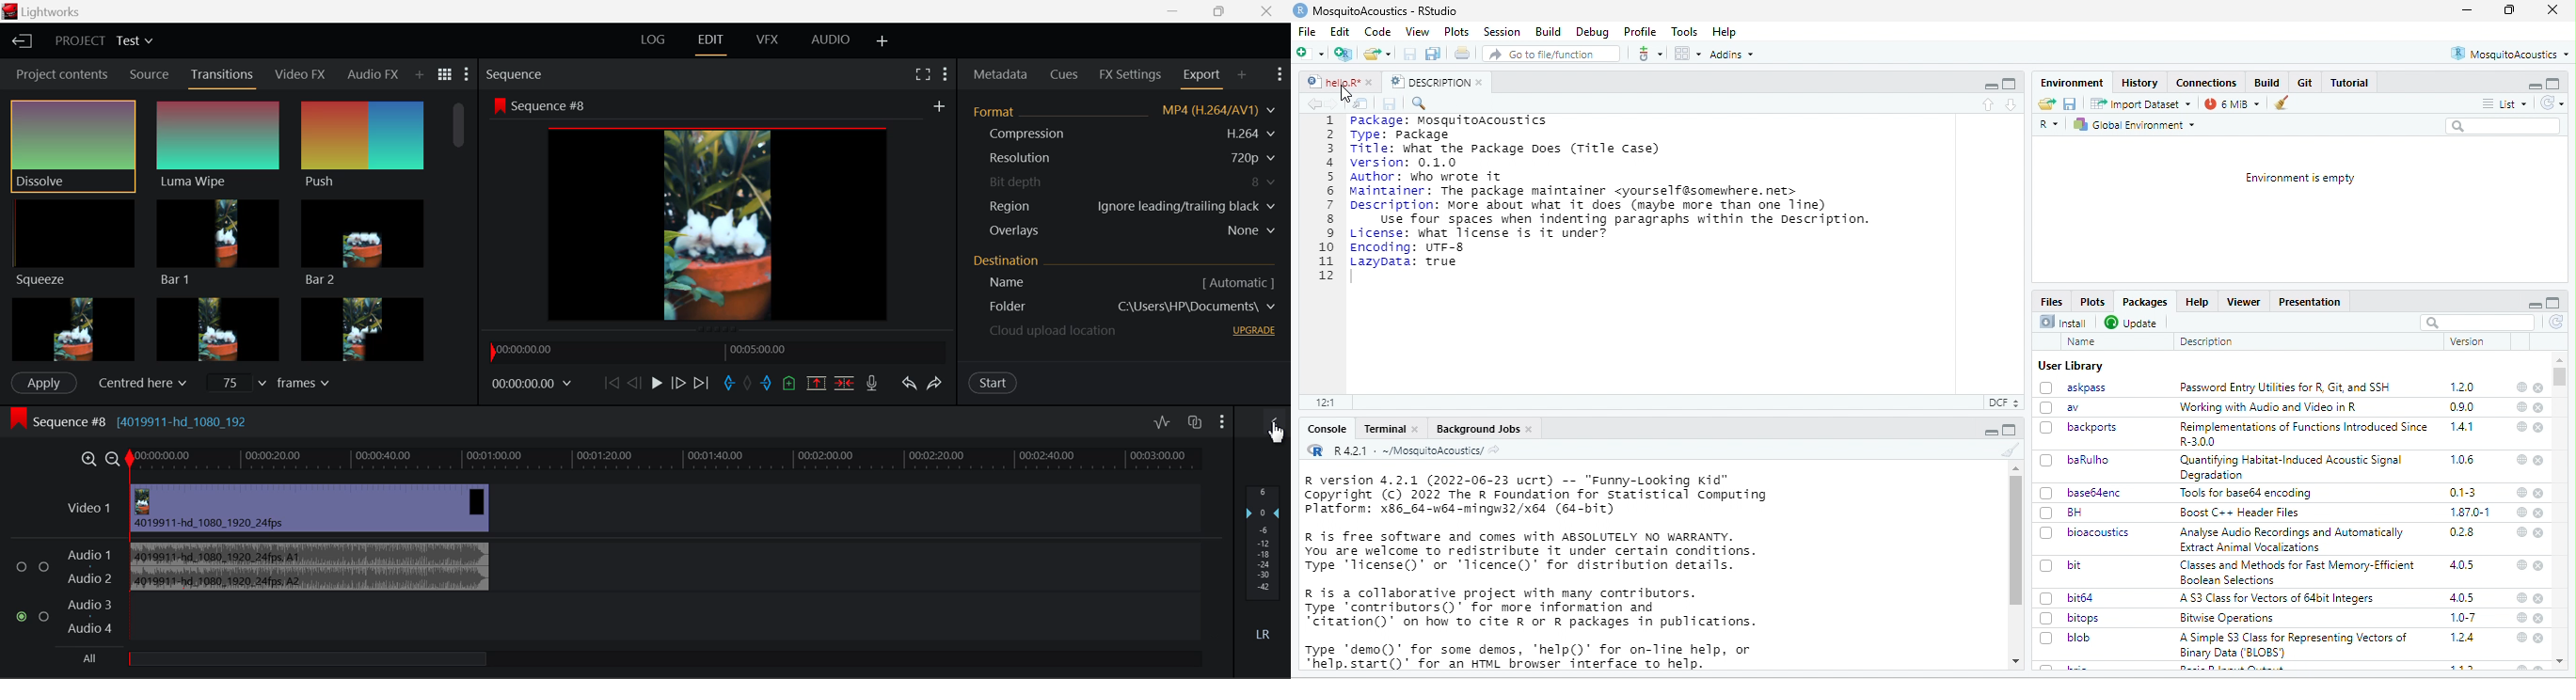 Image resolution: width=2576 pixels, height=700 pixels. What do you see at coordinates (2292, 541) in the screenshot?
I see `Analyse Audio Recordings and Automatically Extract Animal Vocalizations` at bounding box center [2292, 541].